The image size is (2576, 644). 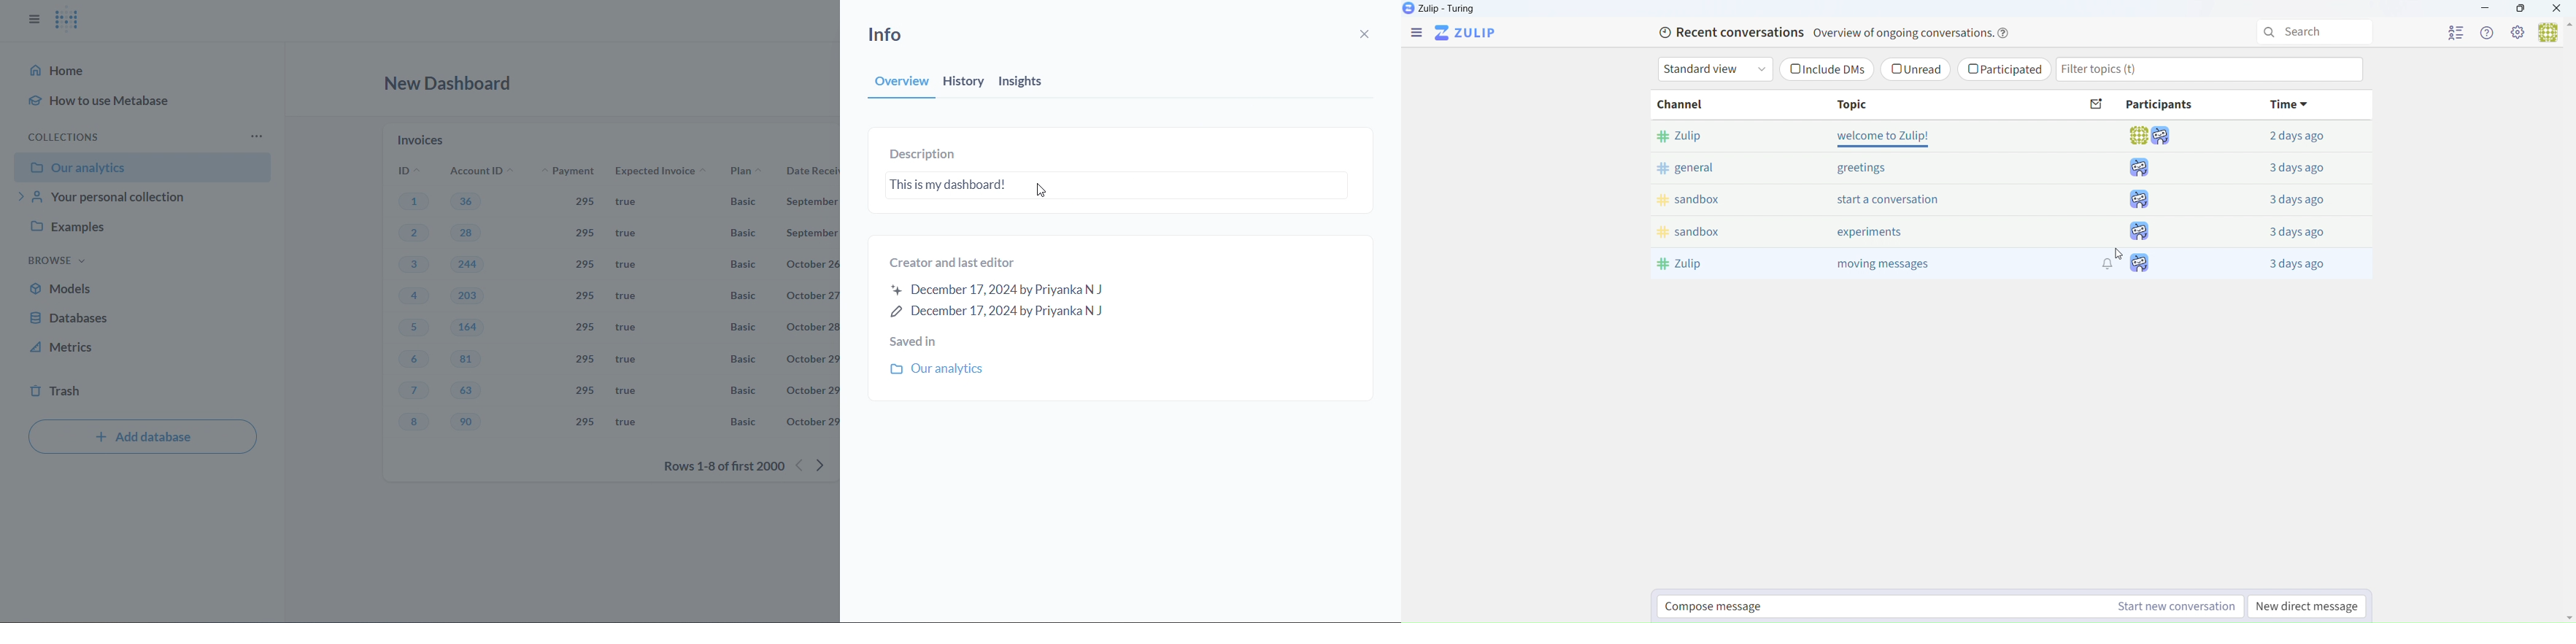 I want to click on Help, so click(x=2486, y=34).